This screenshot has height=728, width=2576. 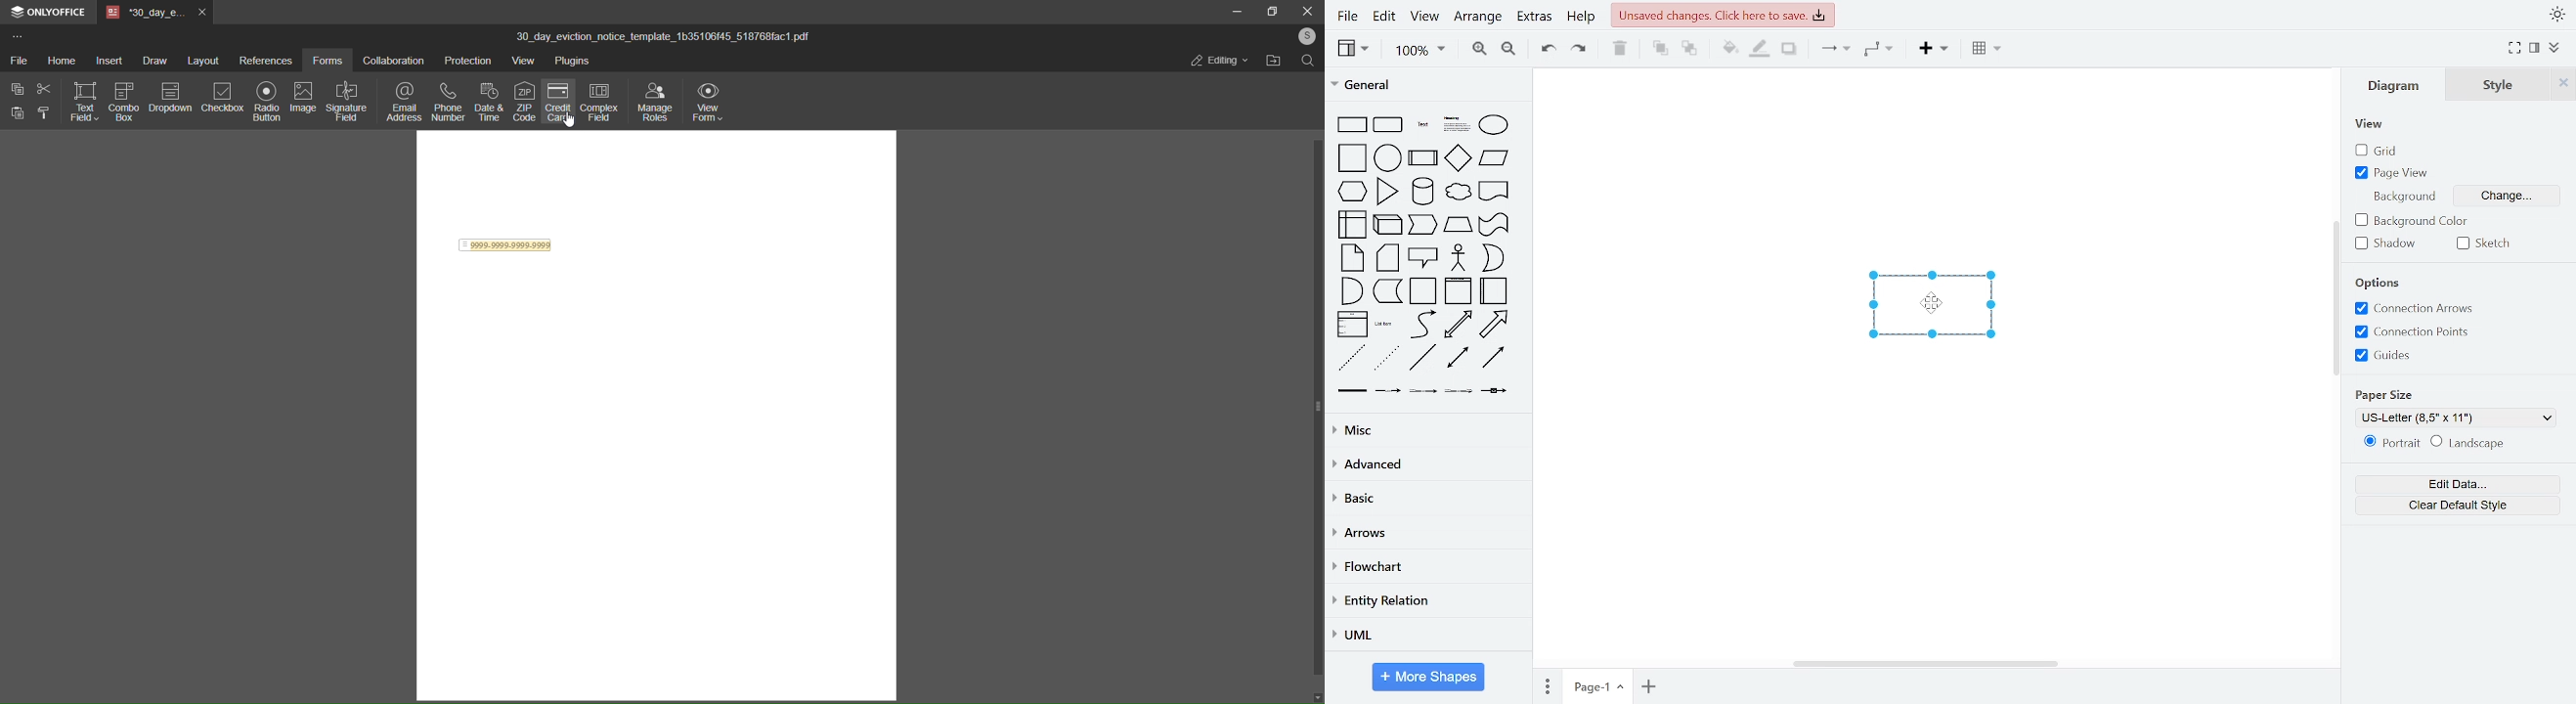 What do you see at coordinates (1387, 225) in the screenshot?
I see `general shapes` at bounding box center [1387, 225].